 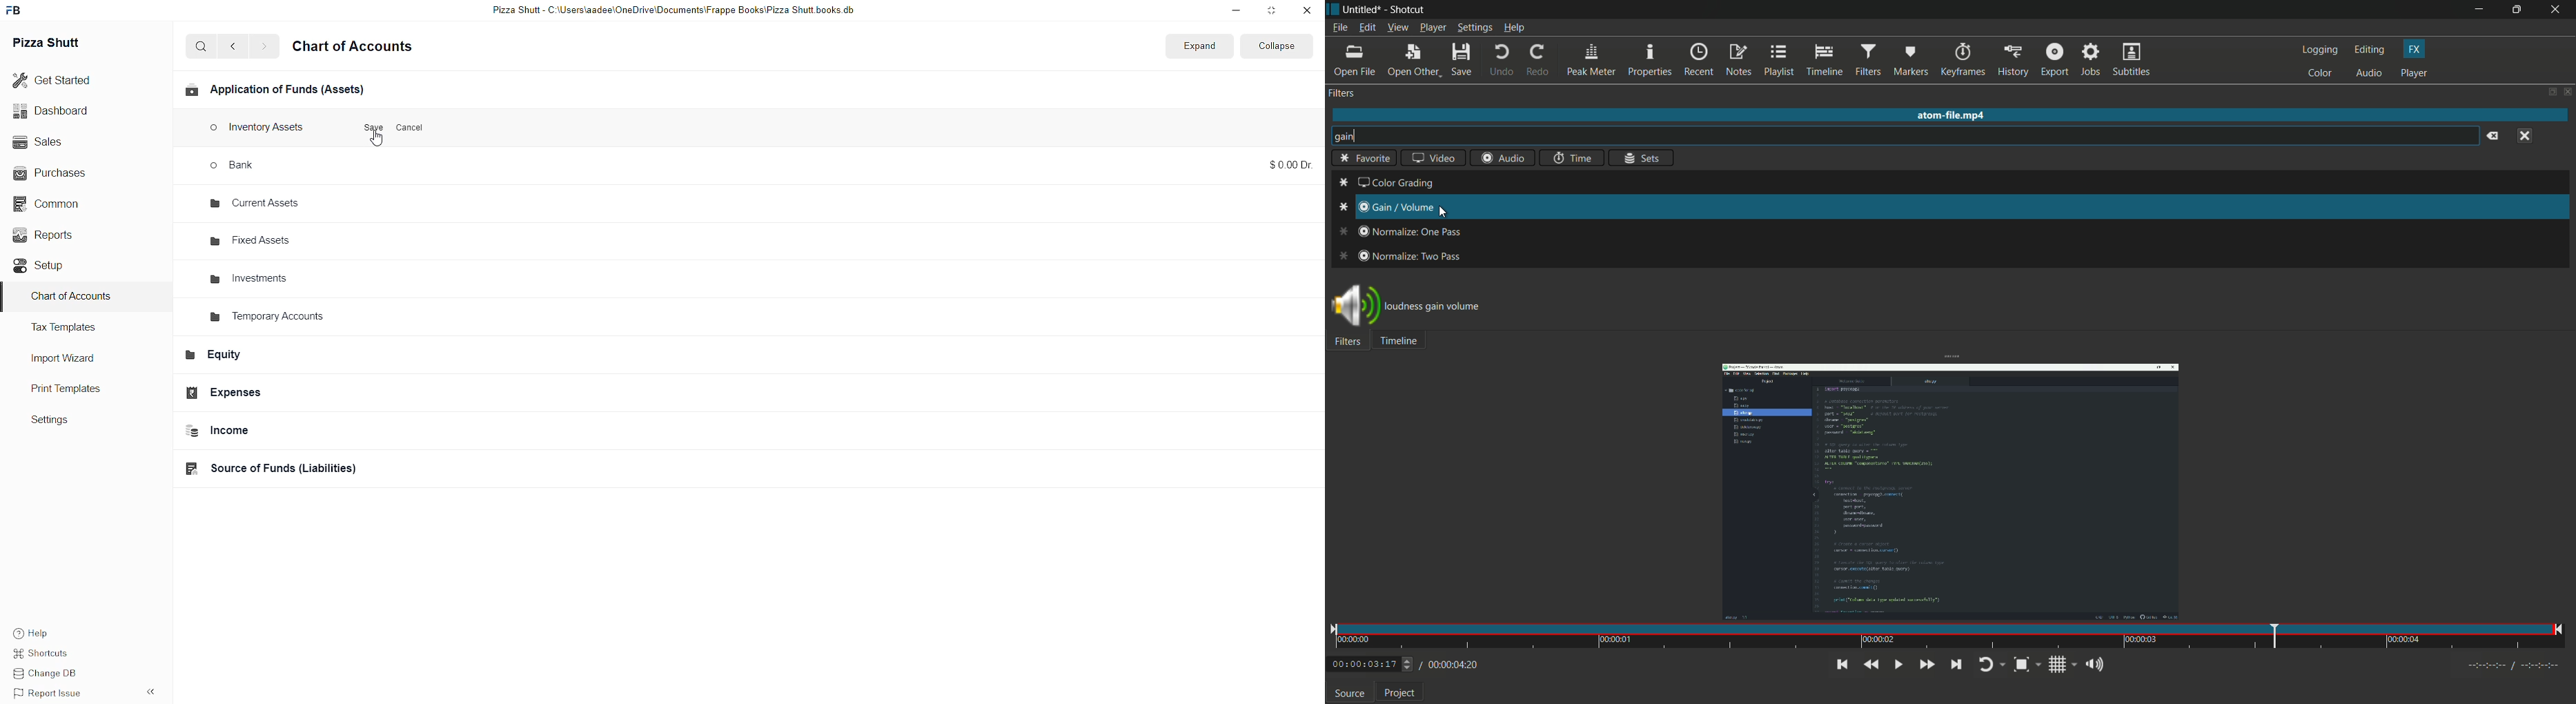 What do you see at coordinates (1640, 157) in the screenshot?
I see `sets` at bounding box center [1640, 157].